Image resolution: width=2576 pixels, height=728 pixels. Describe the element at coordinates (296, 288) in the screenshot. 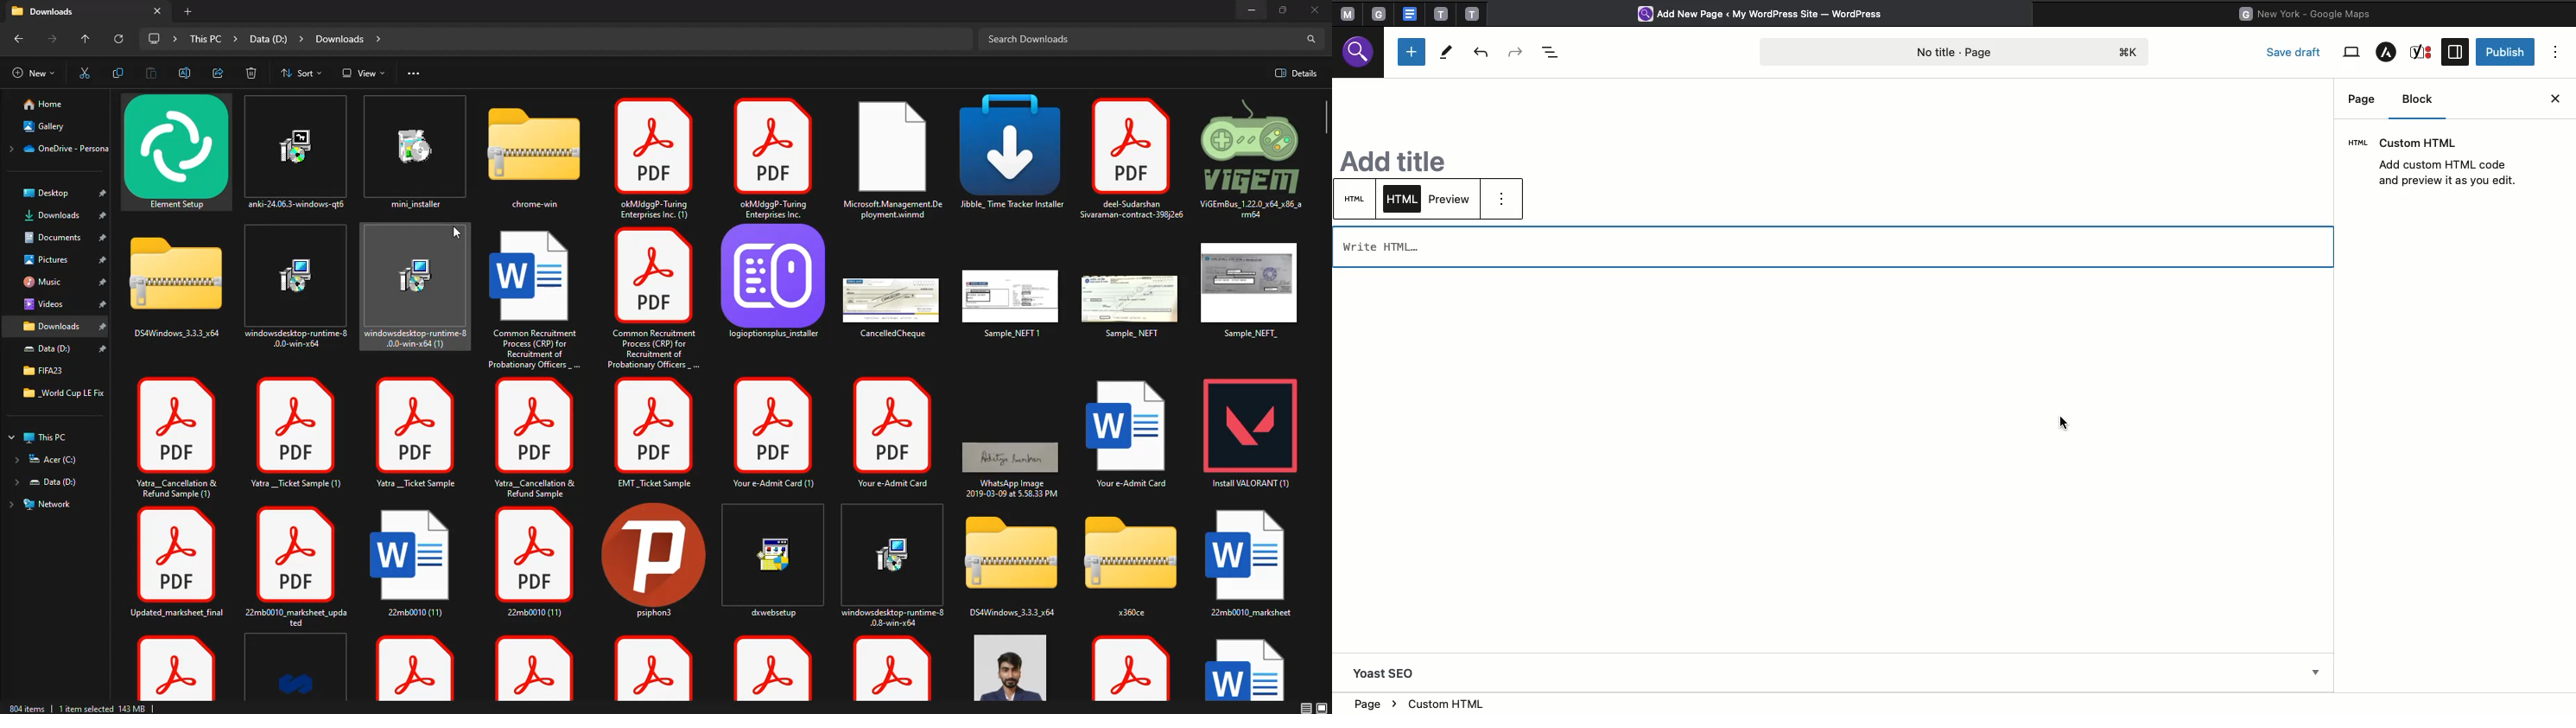

I see `file` at that location.